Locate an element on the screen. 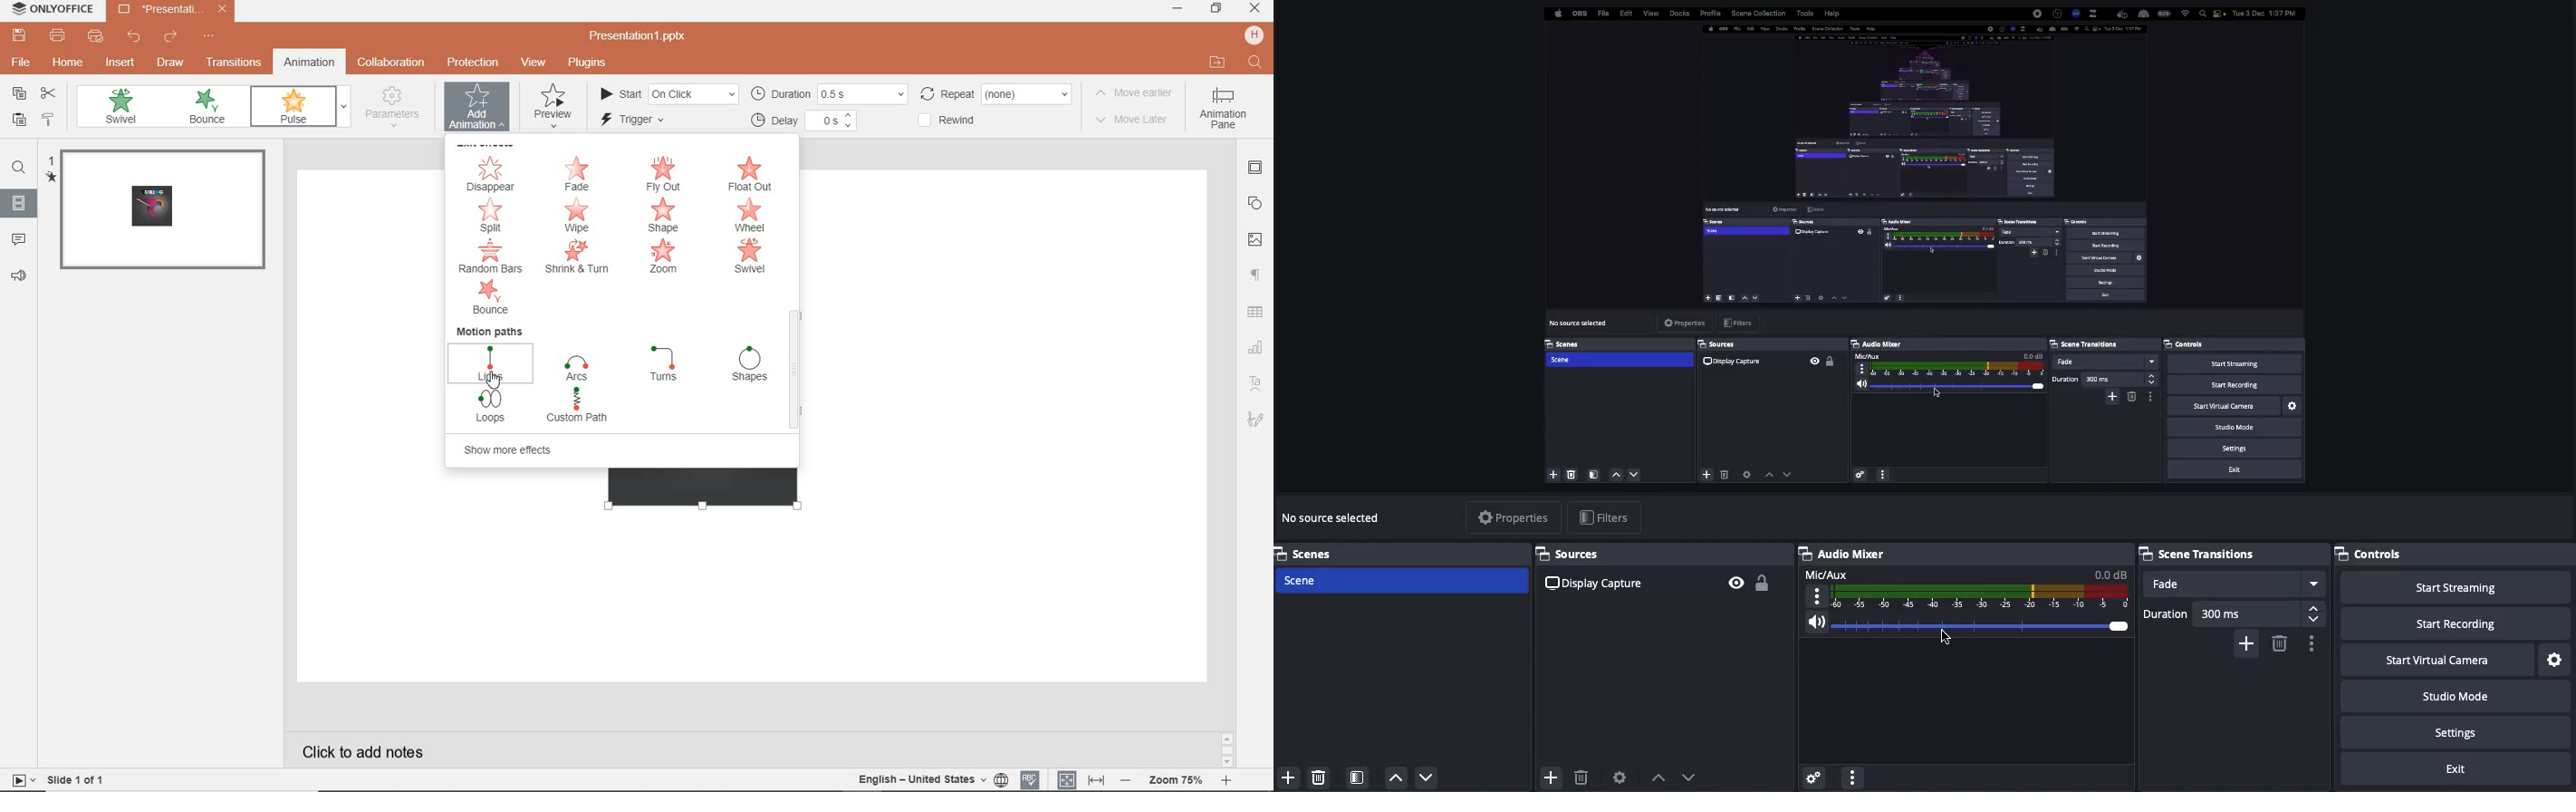 This screenshot has width=2576, height=812. rewind is located at coordinates (961, 121).